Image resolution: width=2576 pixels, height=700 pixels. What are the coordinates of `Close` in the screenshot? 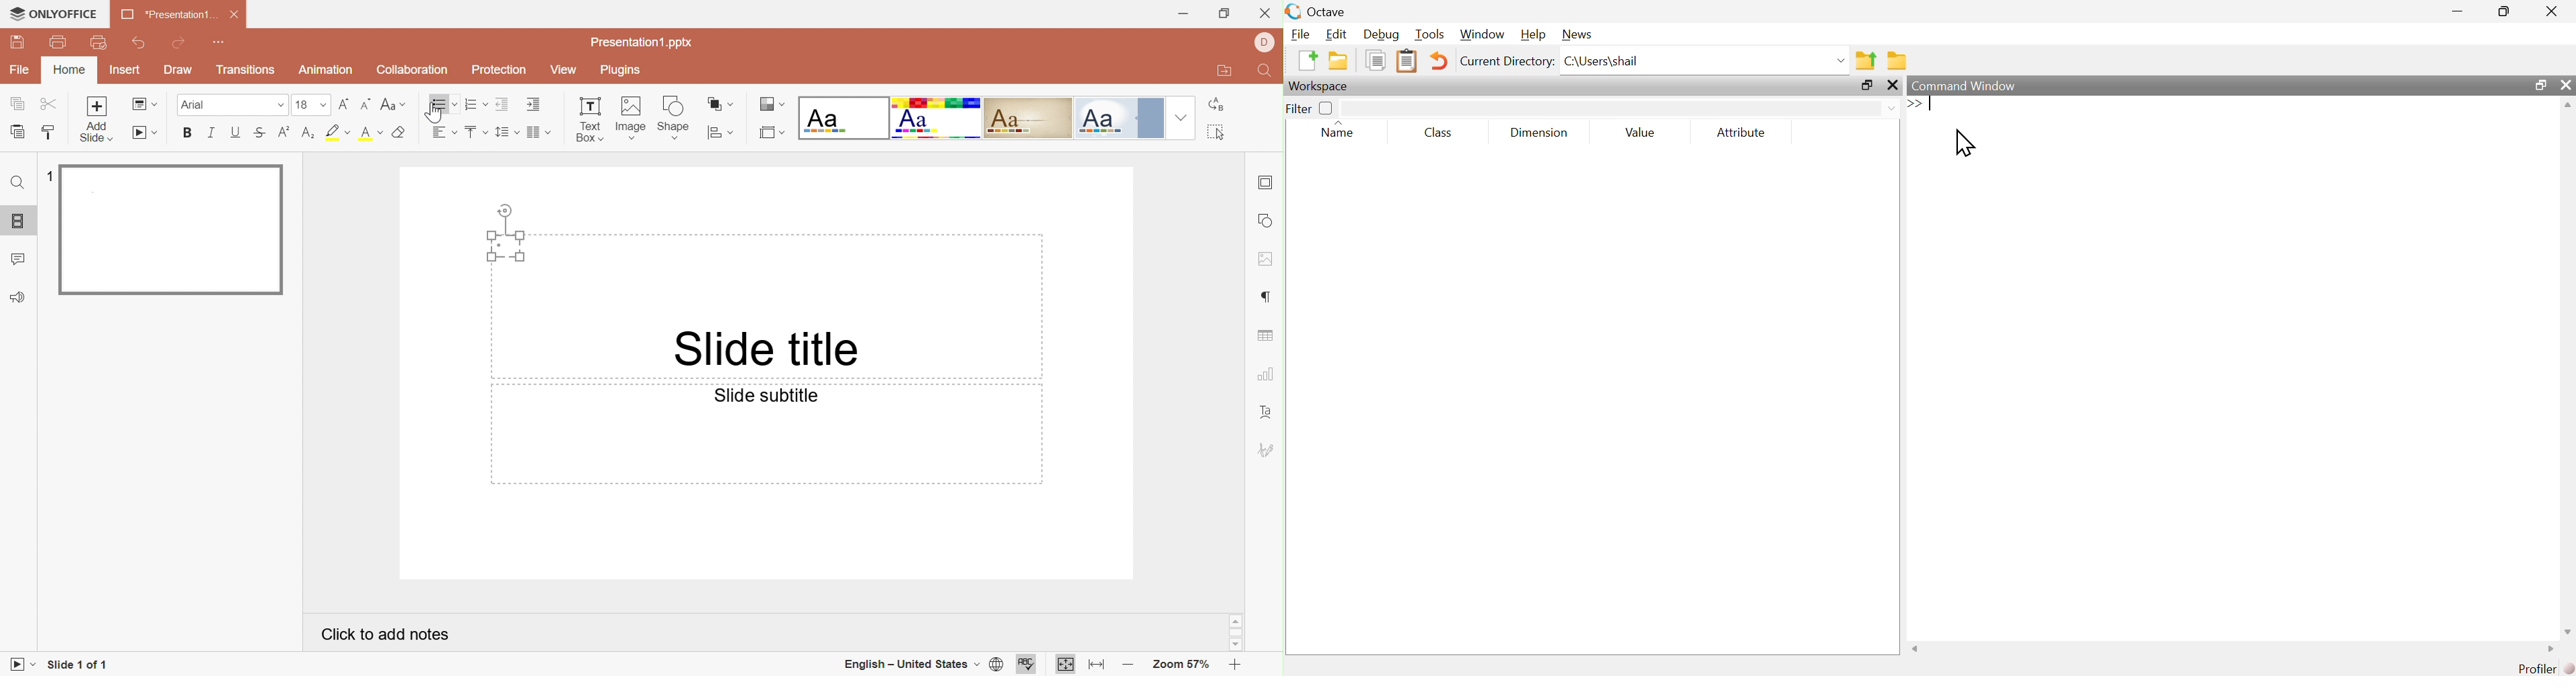 It's located at (1266, 12).